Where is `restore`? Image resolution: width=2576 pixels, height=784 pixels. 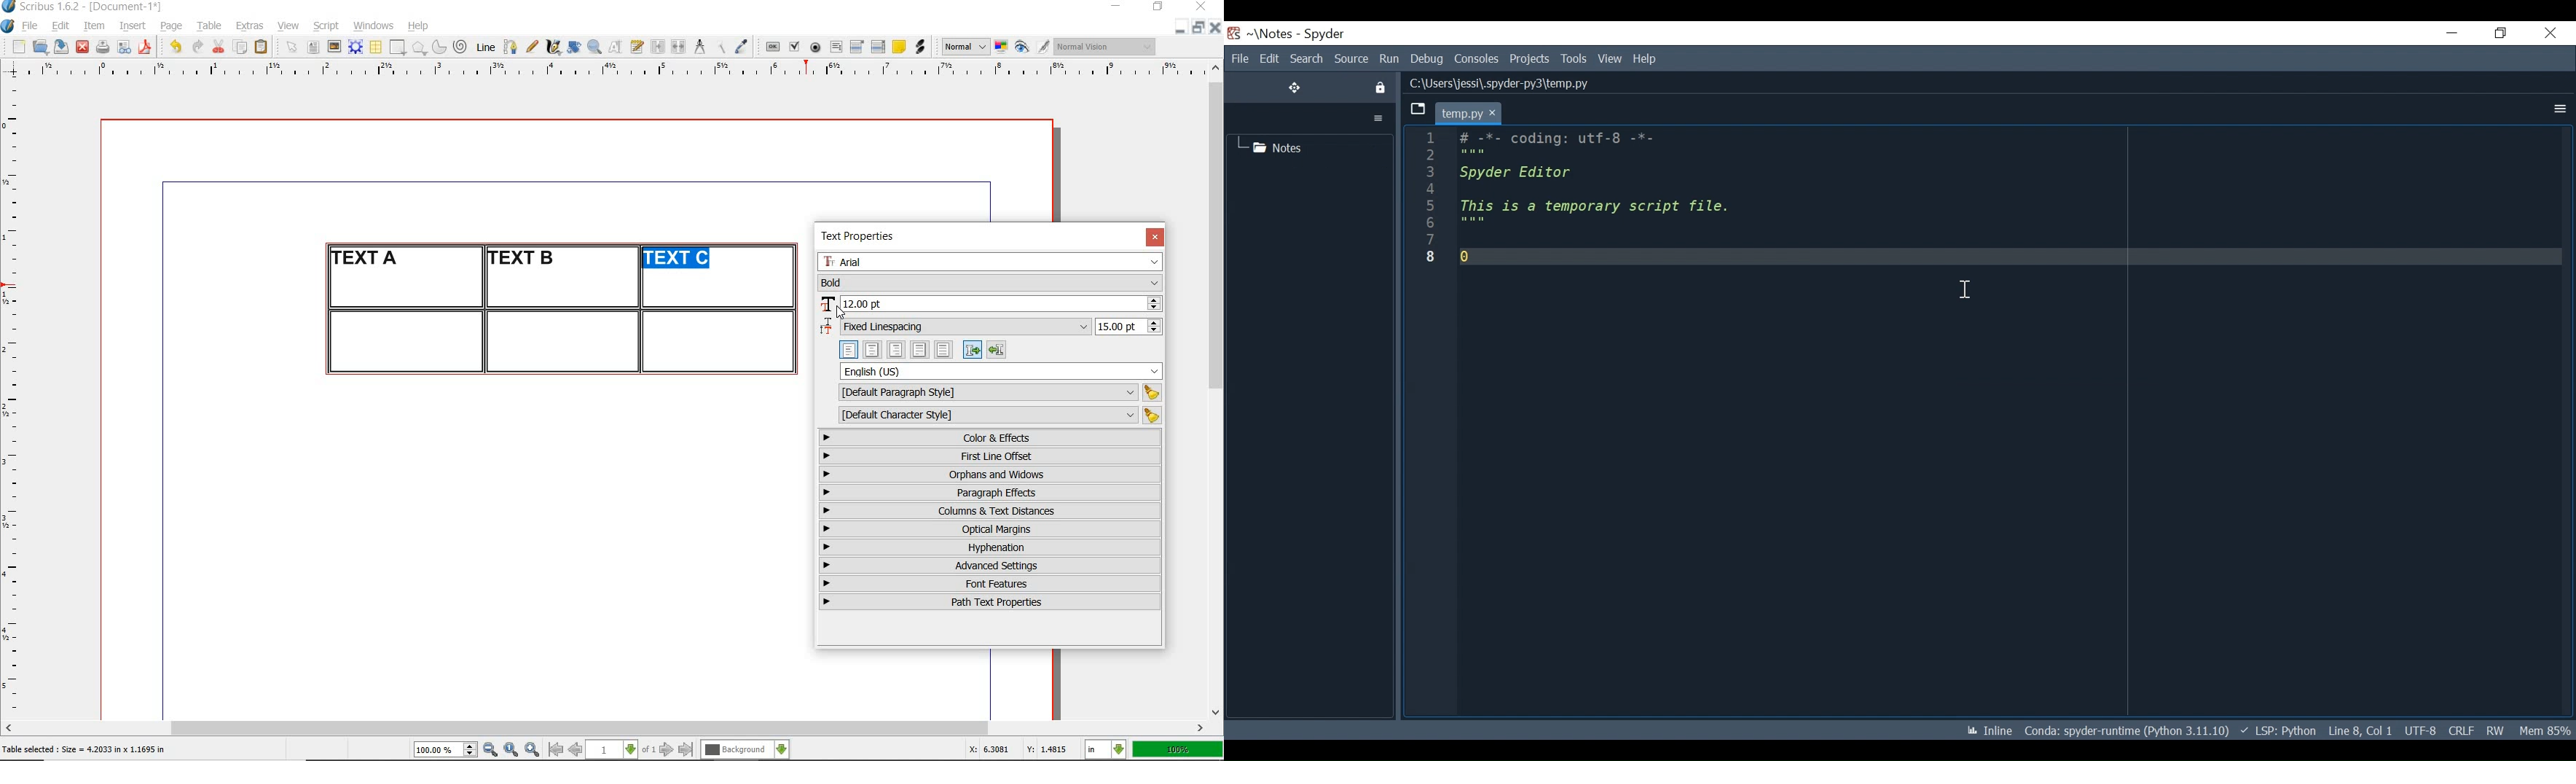 restore is located at coordinates (1198, 26).